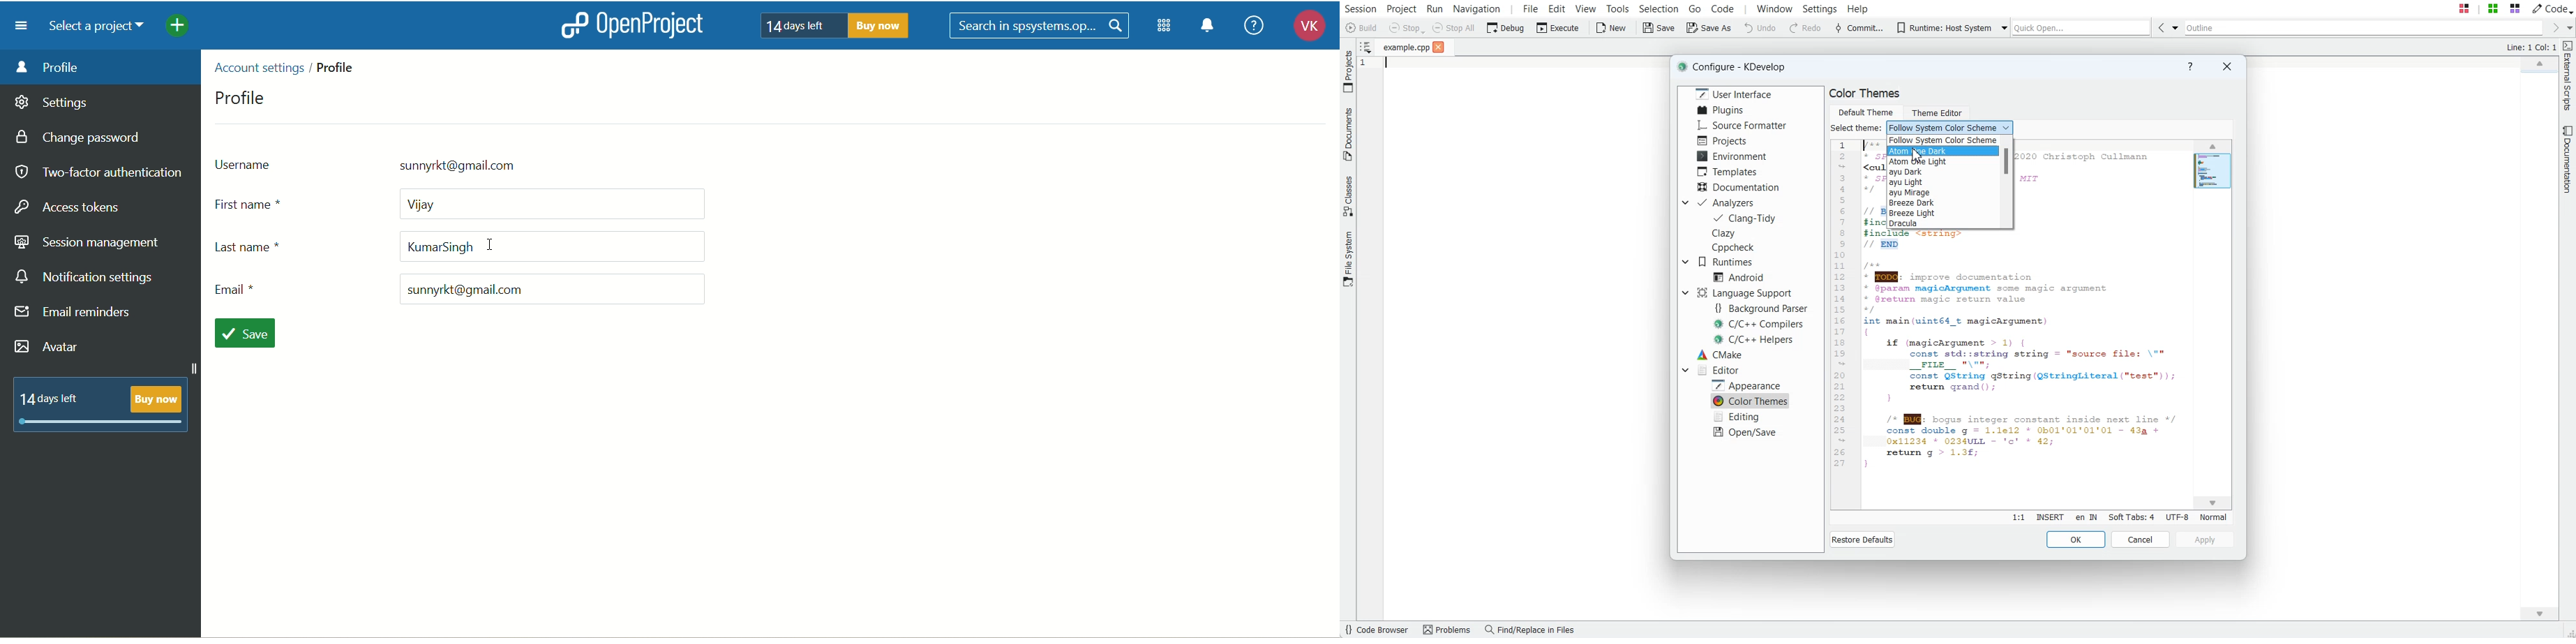 This screenshot has width=2576, height=644. What do you see at coordinates (1720, 110) in the screenshot?
I see `Plugins` at bounding box center [1720, 110].